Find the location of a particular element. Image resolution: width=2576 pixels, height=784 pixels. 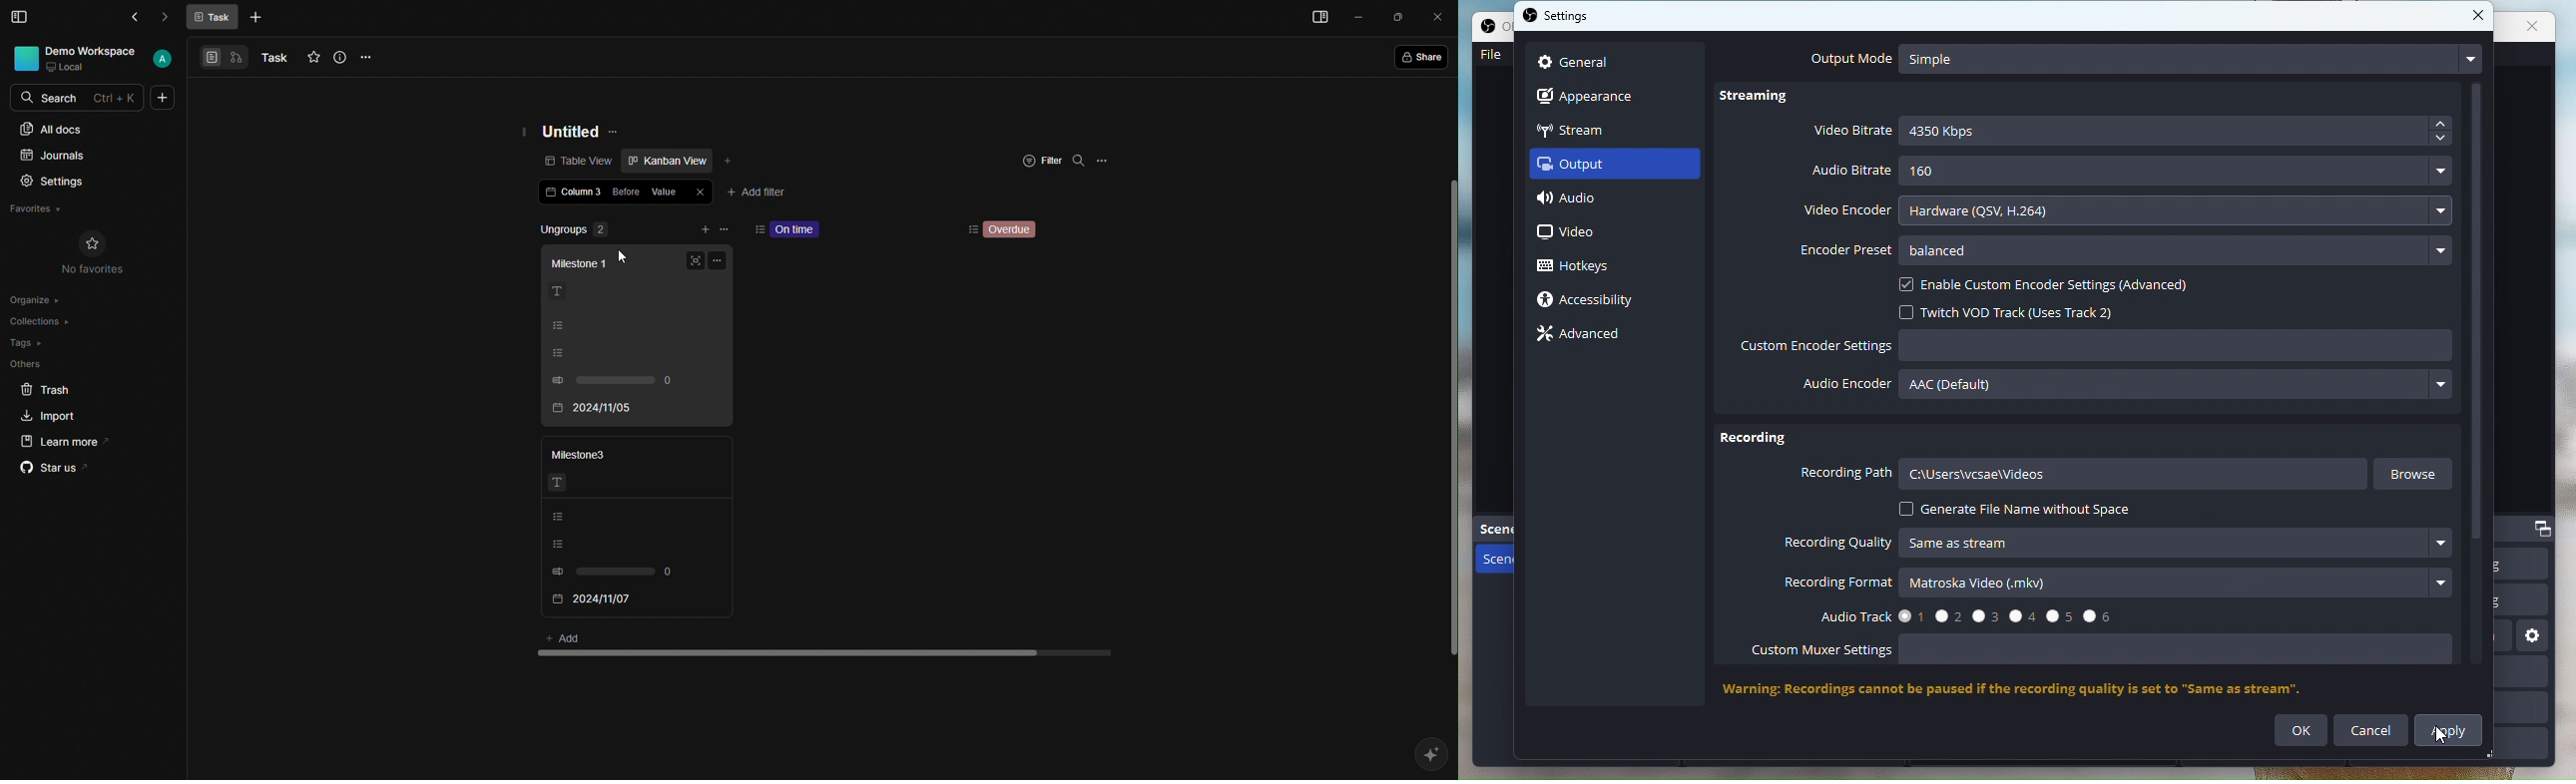

Organize is located at coordinates (40, 299).